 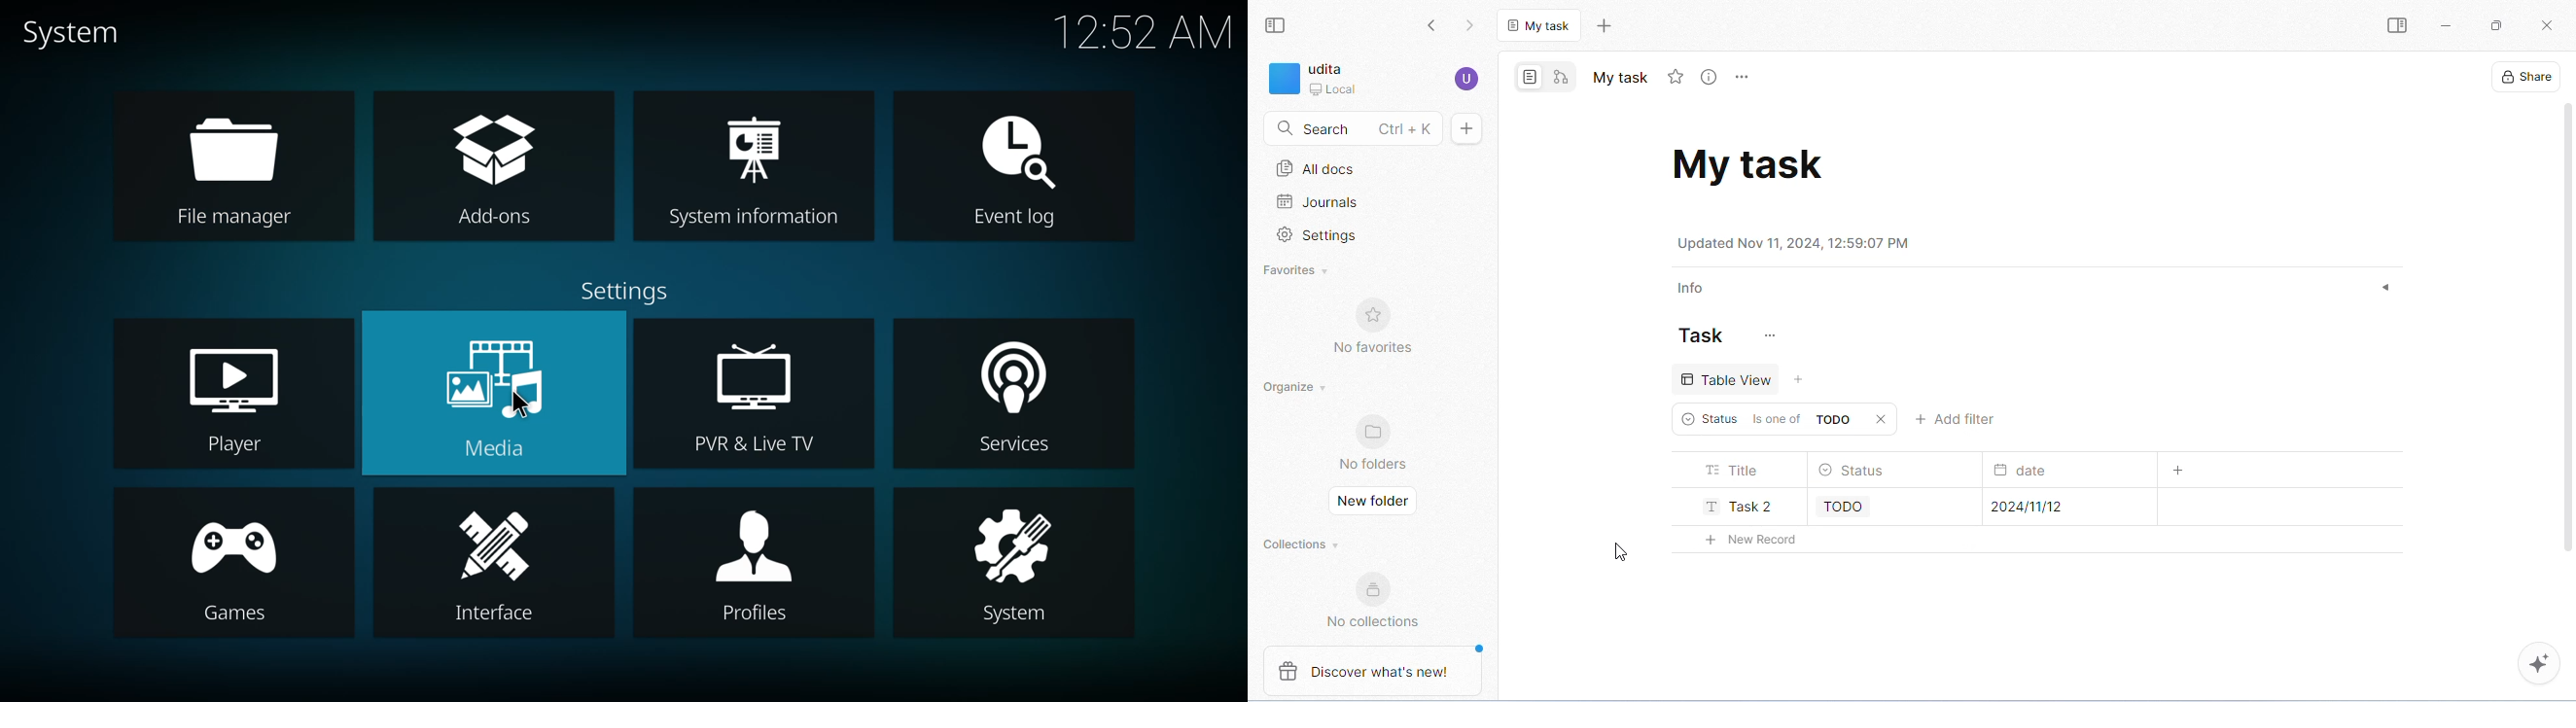 What do you see at coordinates (1734, 471) in the screenshot?
I see `title` at bounding box center [1734, 471].